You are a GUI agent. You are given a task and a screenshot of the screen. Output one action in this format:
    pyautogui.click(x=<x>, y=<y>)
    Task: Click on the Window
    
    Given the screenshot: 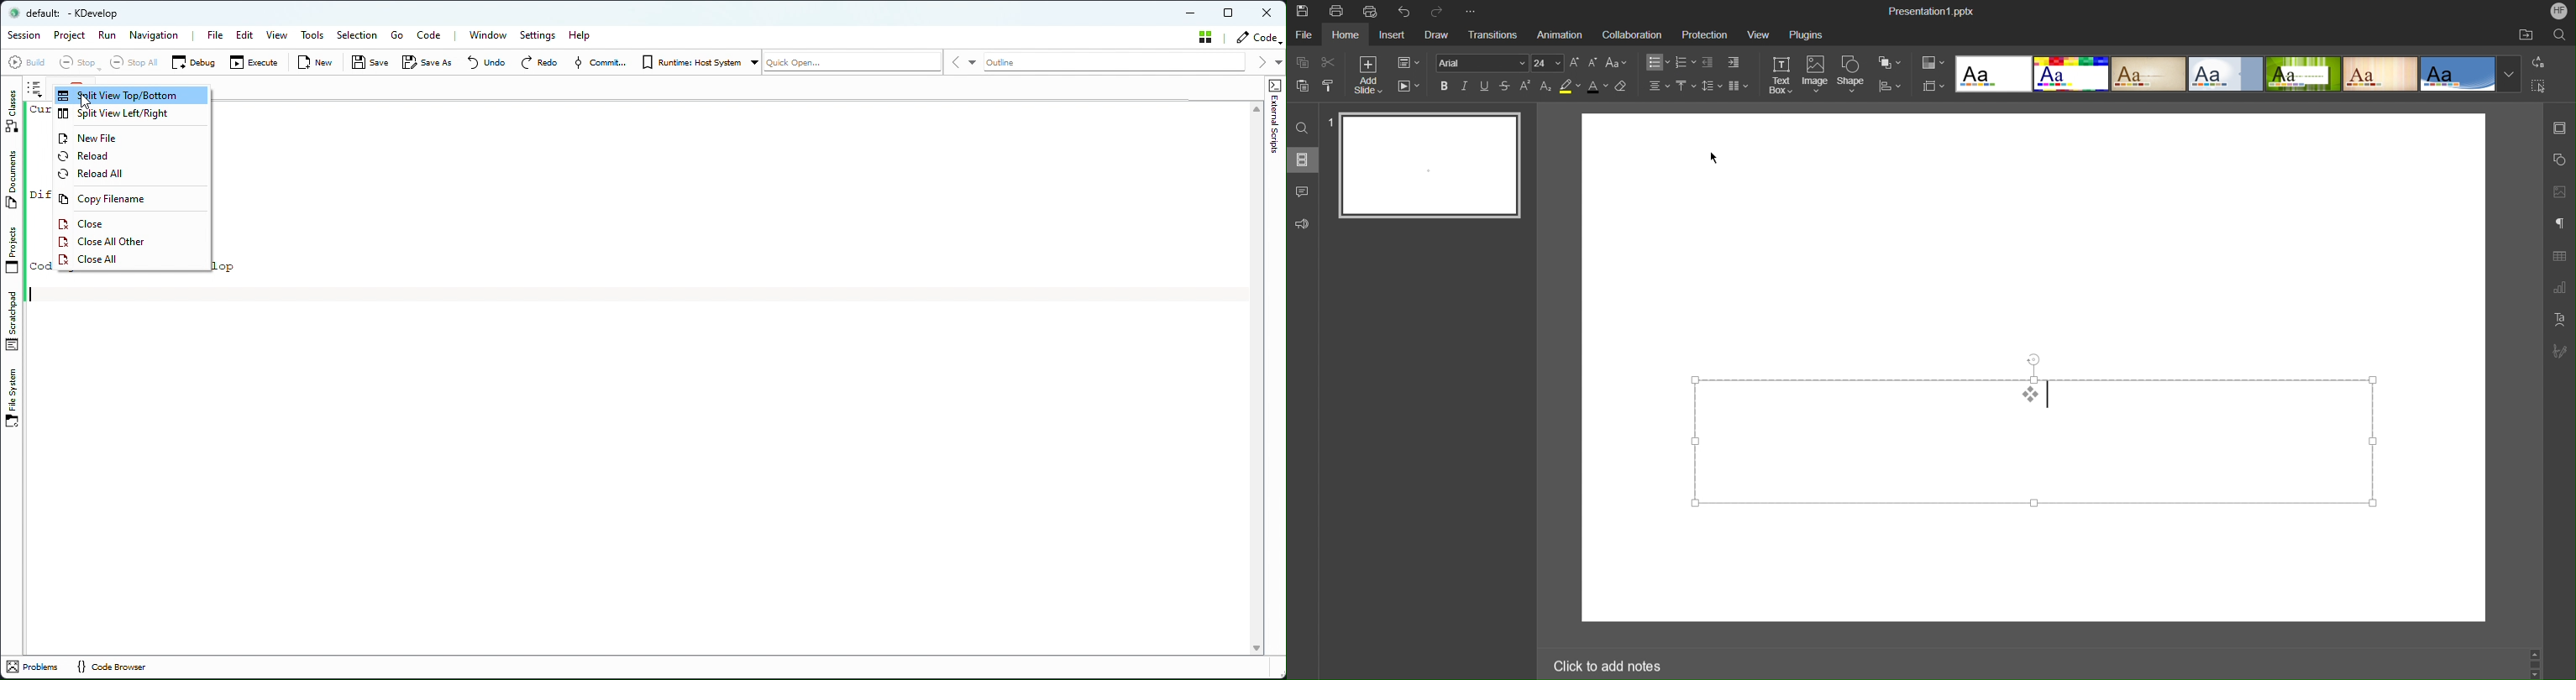 What is the action you would take?
    pyautogui.click(x=493, y=35)
    